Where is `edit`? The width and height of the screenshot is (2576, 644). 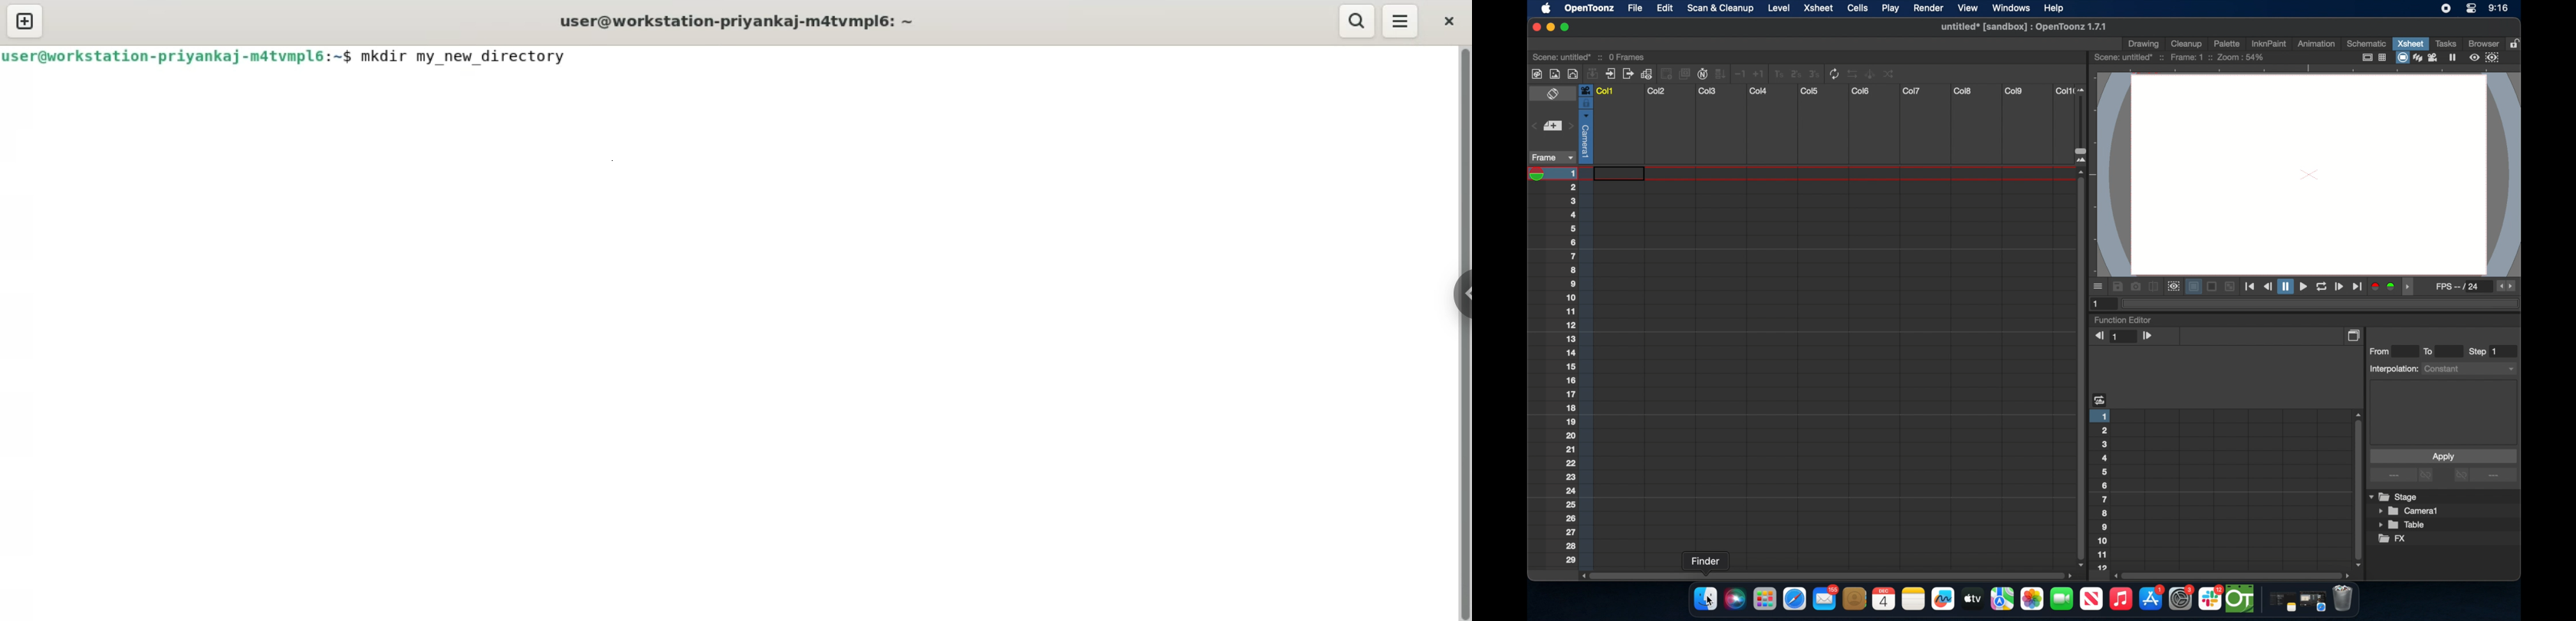 edit is located at coordinates (1663, 8).